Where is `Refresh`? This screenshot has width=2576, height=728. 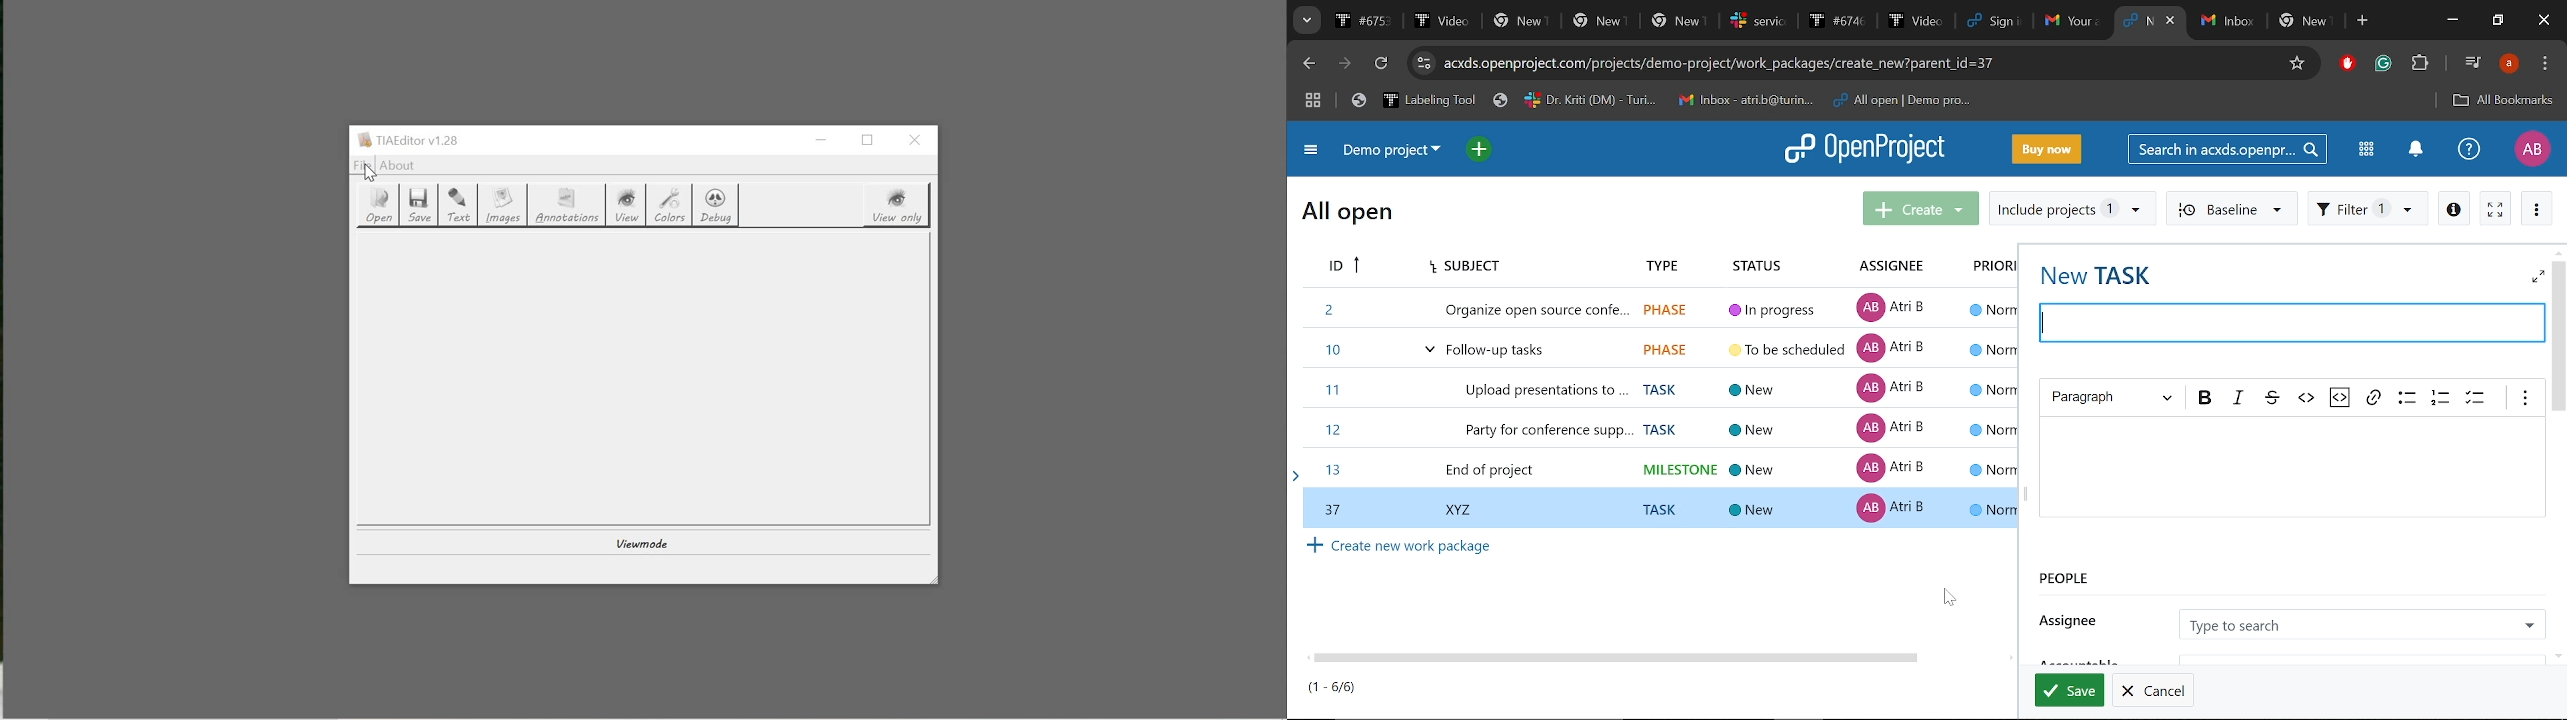 Refresh is located at coordinates (1384, 64).